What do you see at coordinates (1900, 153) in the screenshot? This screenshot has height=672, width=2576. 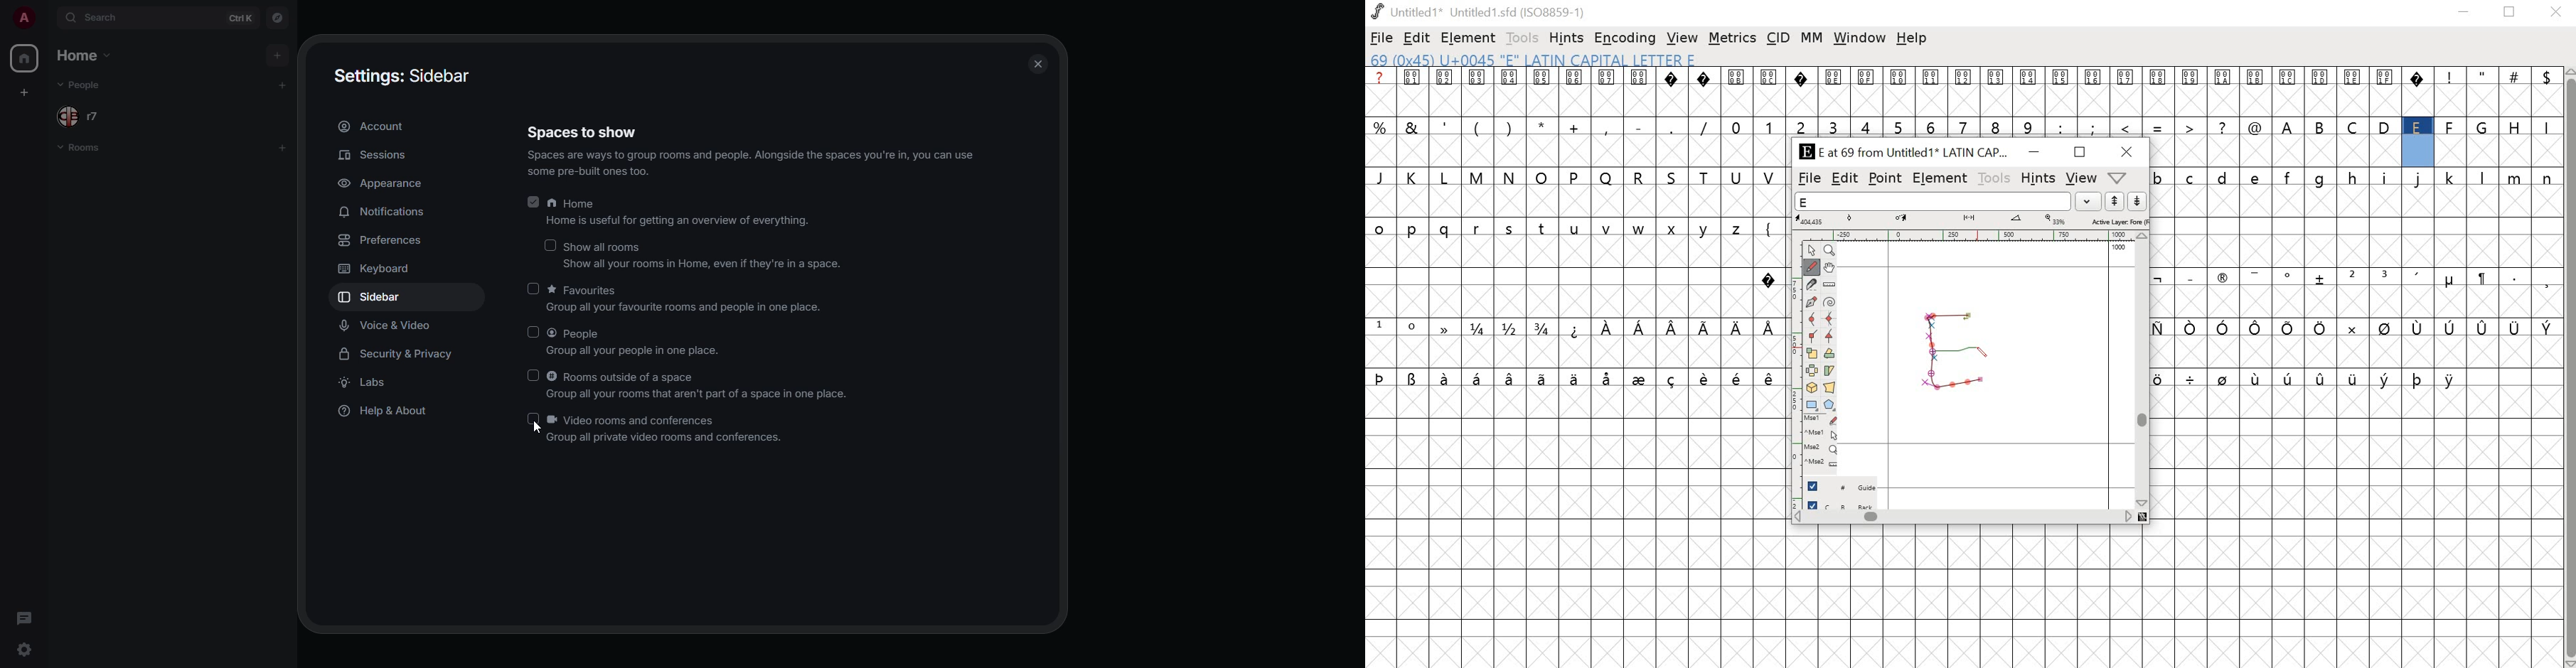 I see `E at 69 from Untitled1 LATIN CAPI...` at bounding box center [1900, 153].